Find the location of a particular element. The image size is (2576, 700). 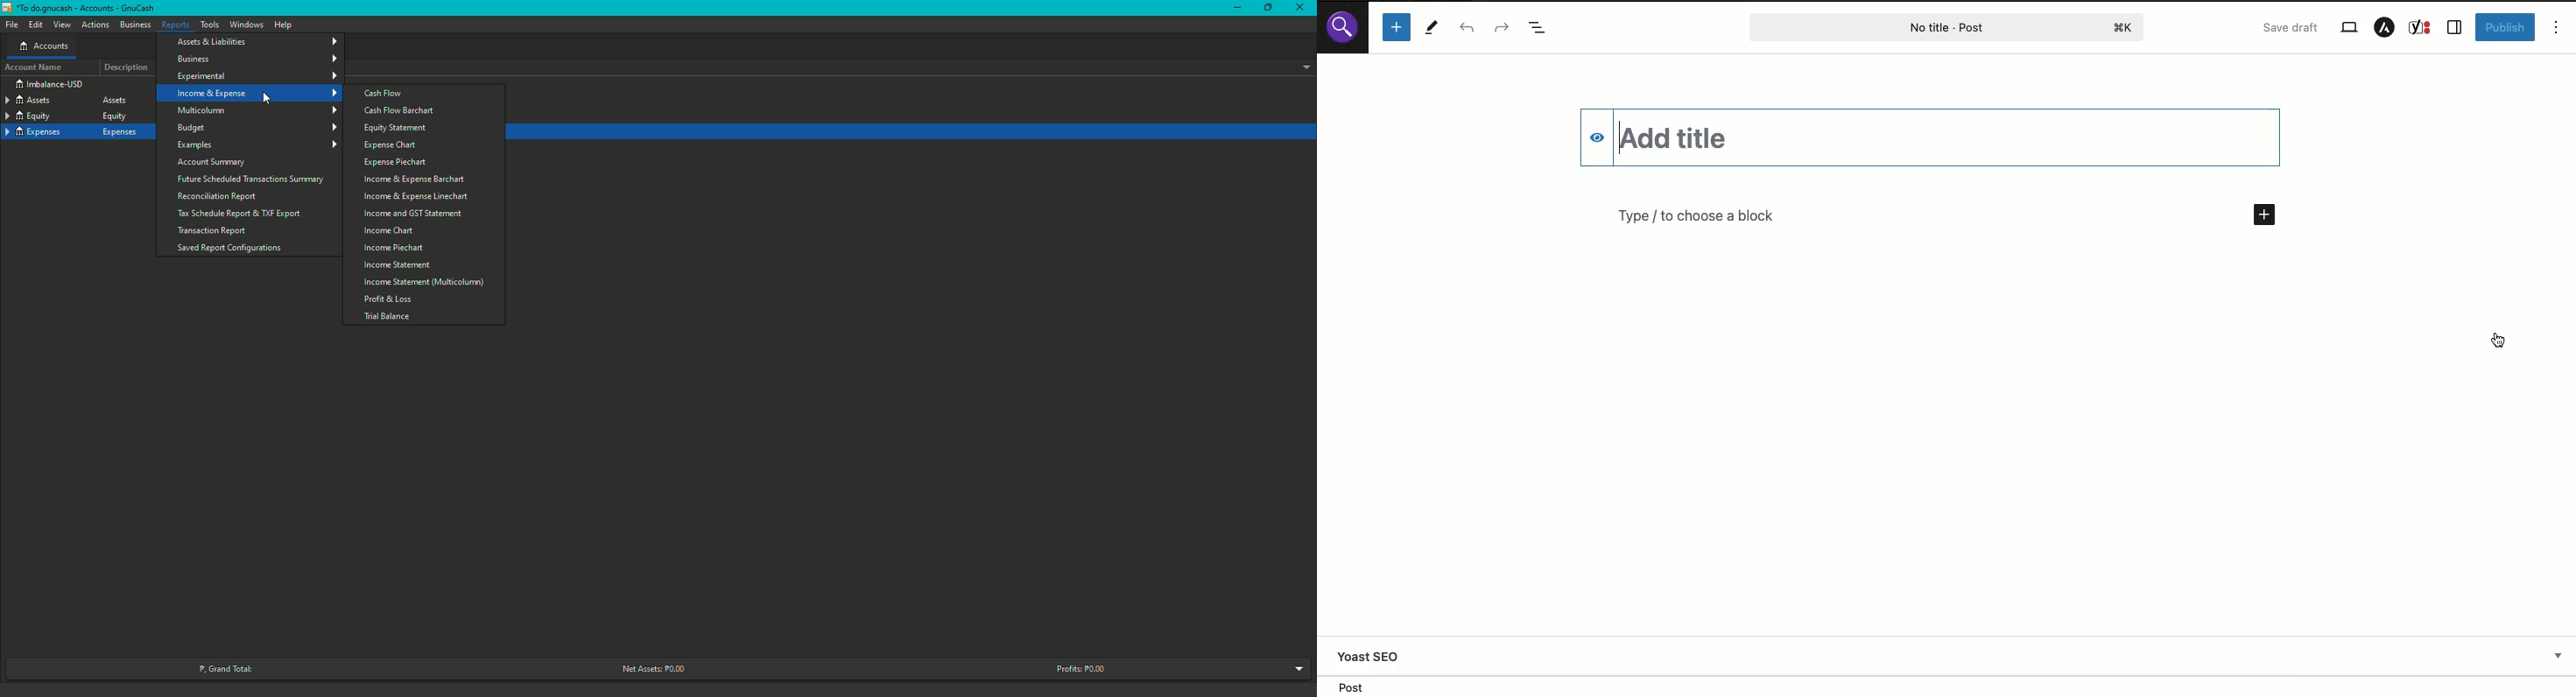

Income and GST Statement is located at coordinates (413, 213).